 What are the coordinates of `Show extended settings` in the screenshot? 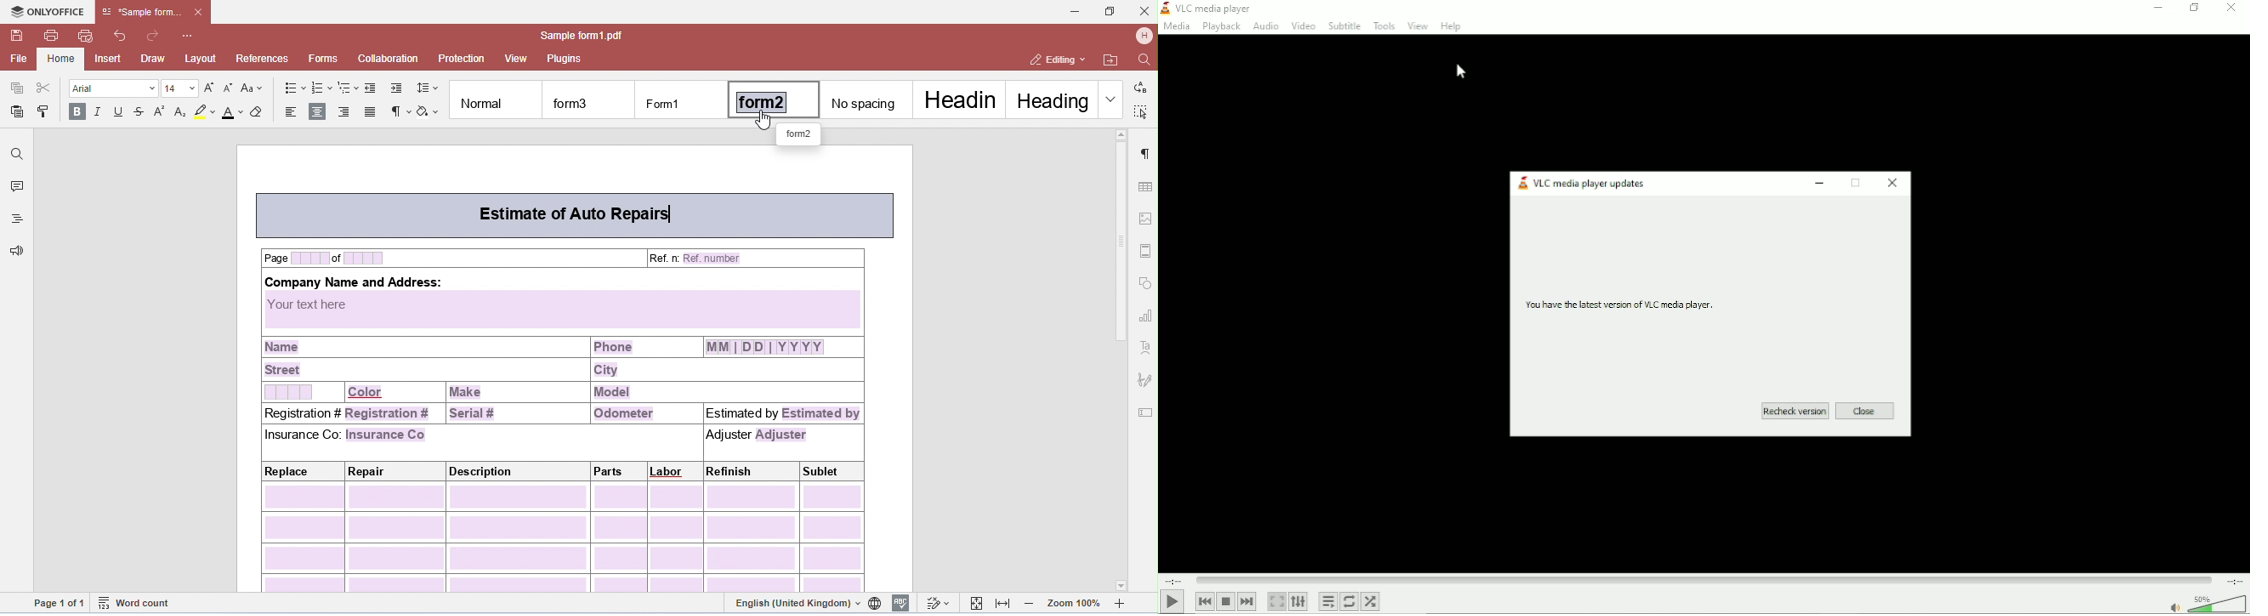 It's located at (1299, 601).